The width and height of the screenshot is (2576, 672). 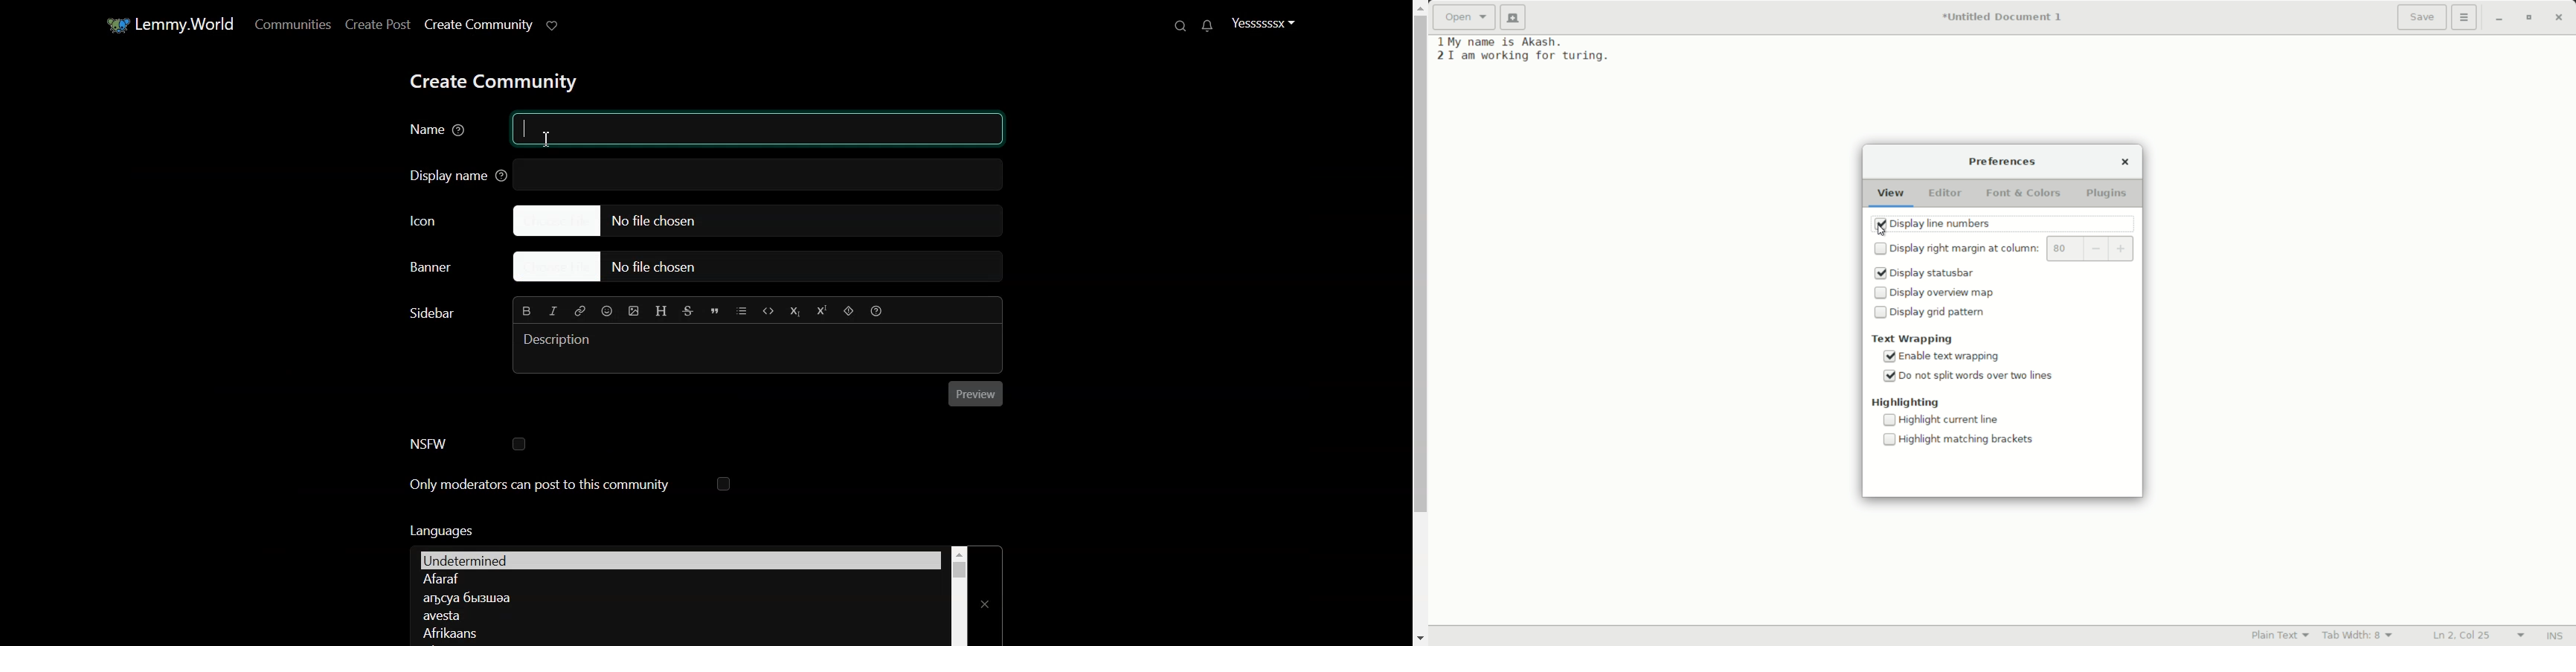 I want to click on editor, so click(x=1947, y=195).